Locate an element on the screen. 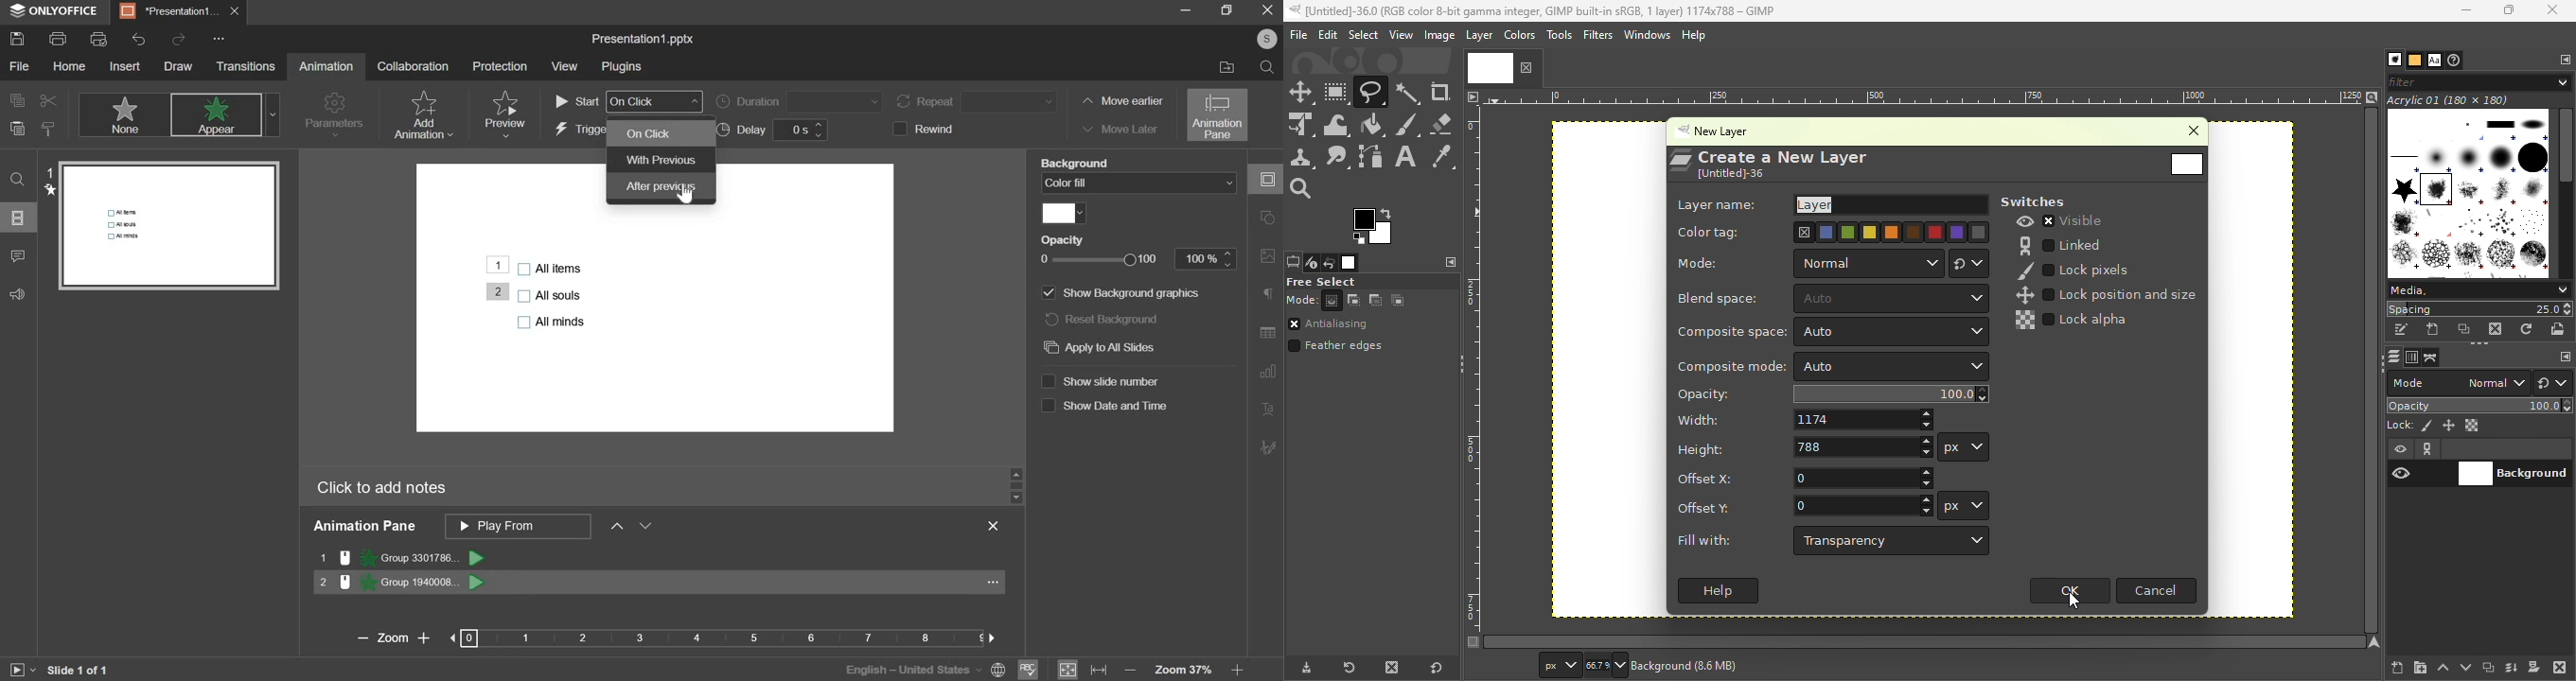 This screenshot has width=2576, height=700. Fonts is located at coordinates (2434, 58).